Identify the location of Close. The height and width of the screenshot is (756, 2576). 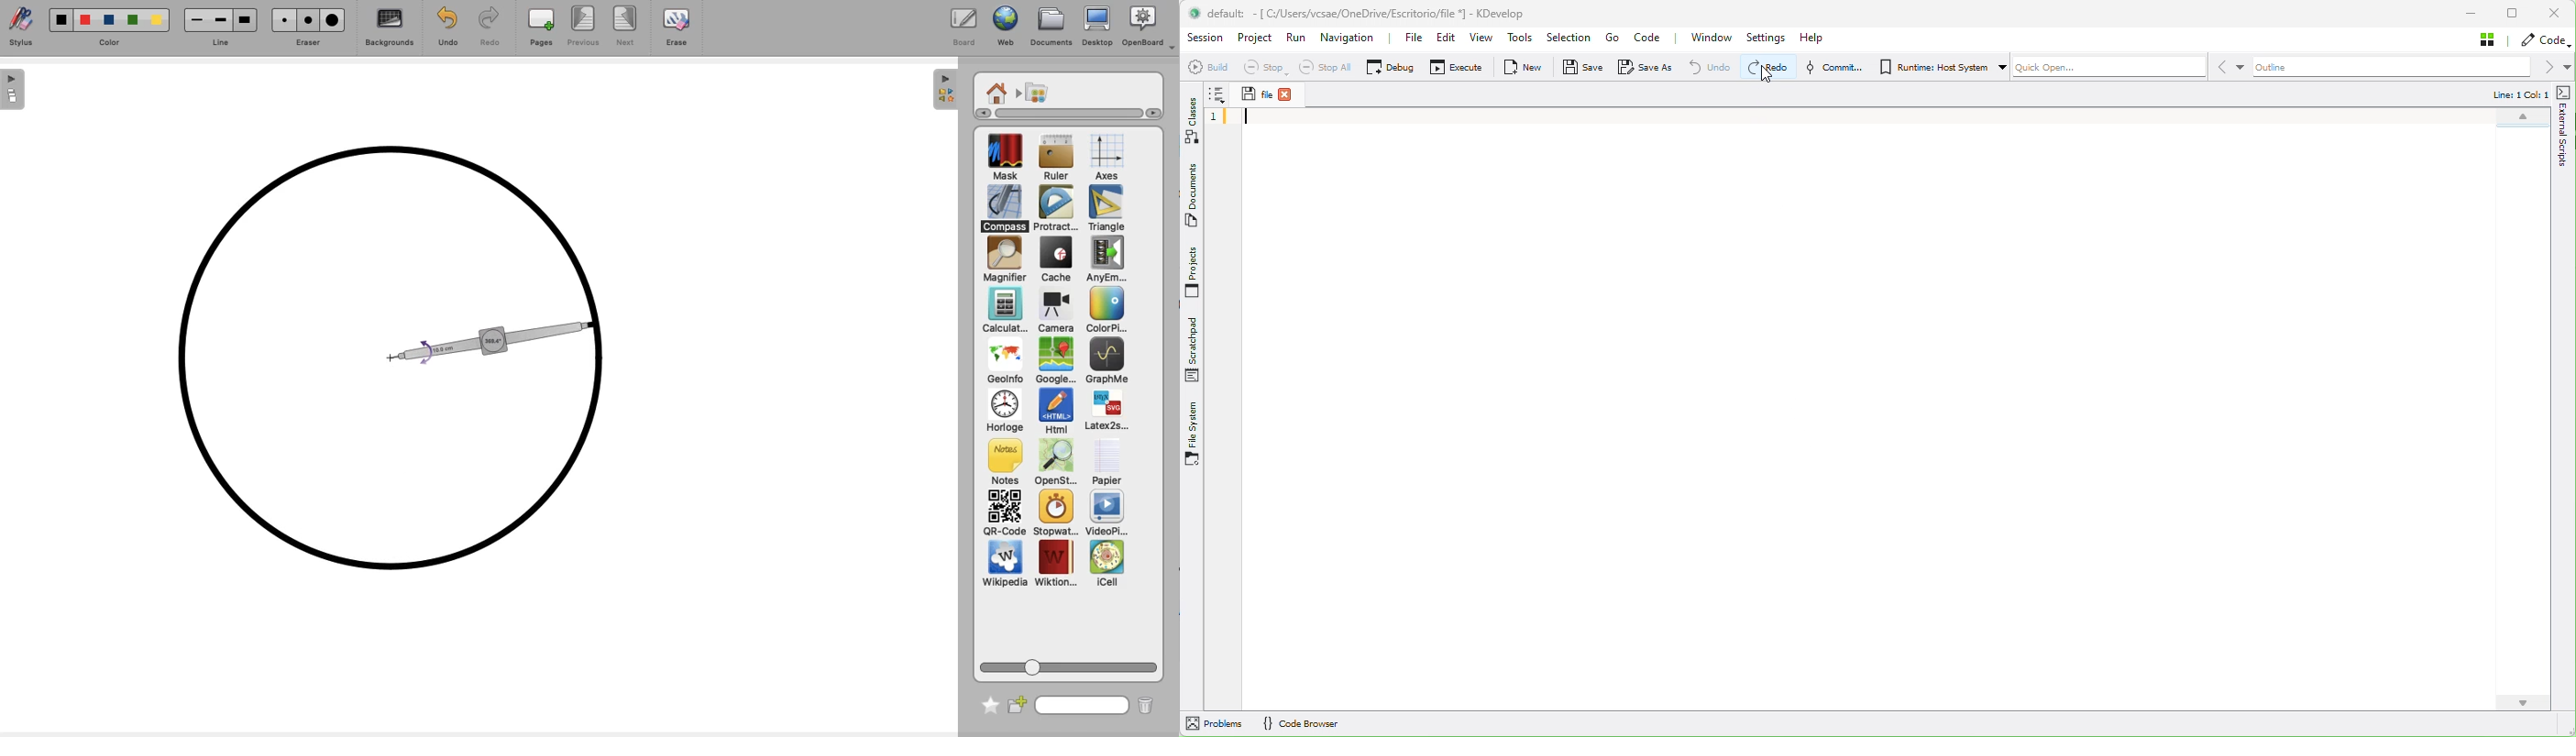
(2556, 13).